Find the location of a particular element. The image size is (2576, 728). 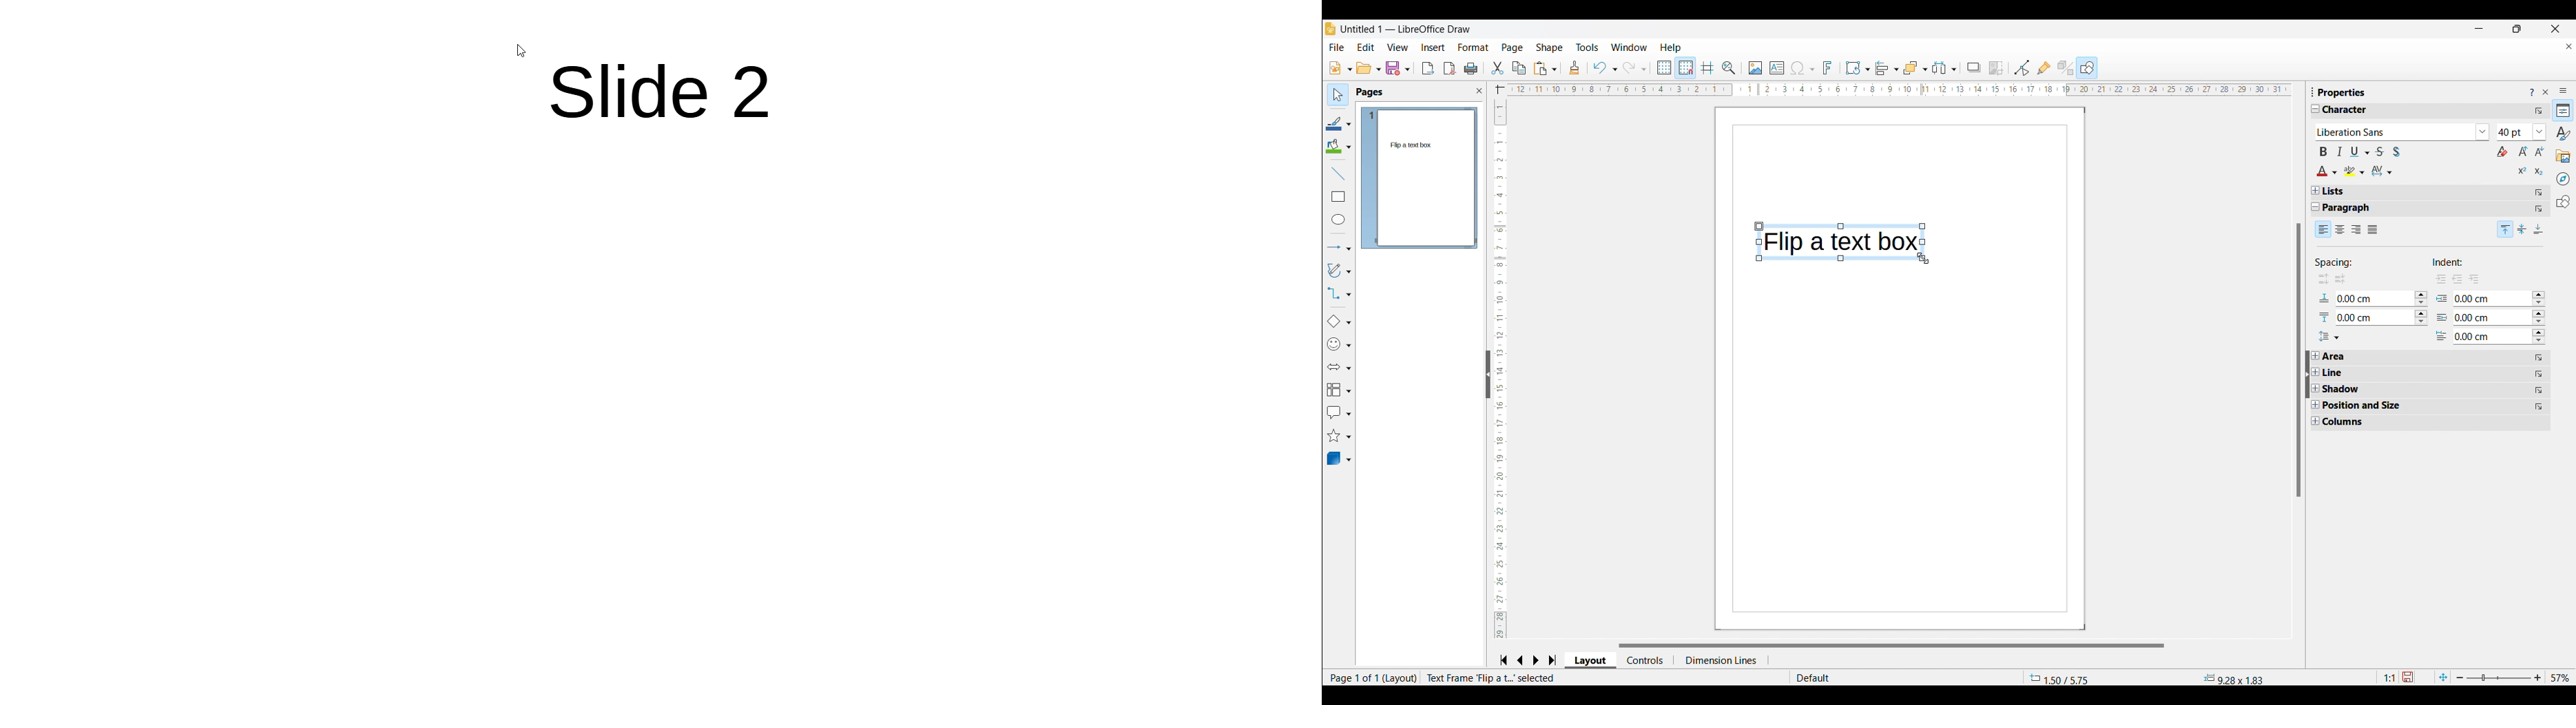

Left alignment is located at coordinates (2324, 228).